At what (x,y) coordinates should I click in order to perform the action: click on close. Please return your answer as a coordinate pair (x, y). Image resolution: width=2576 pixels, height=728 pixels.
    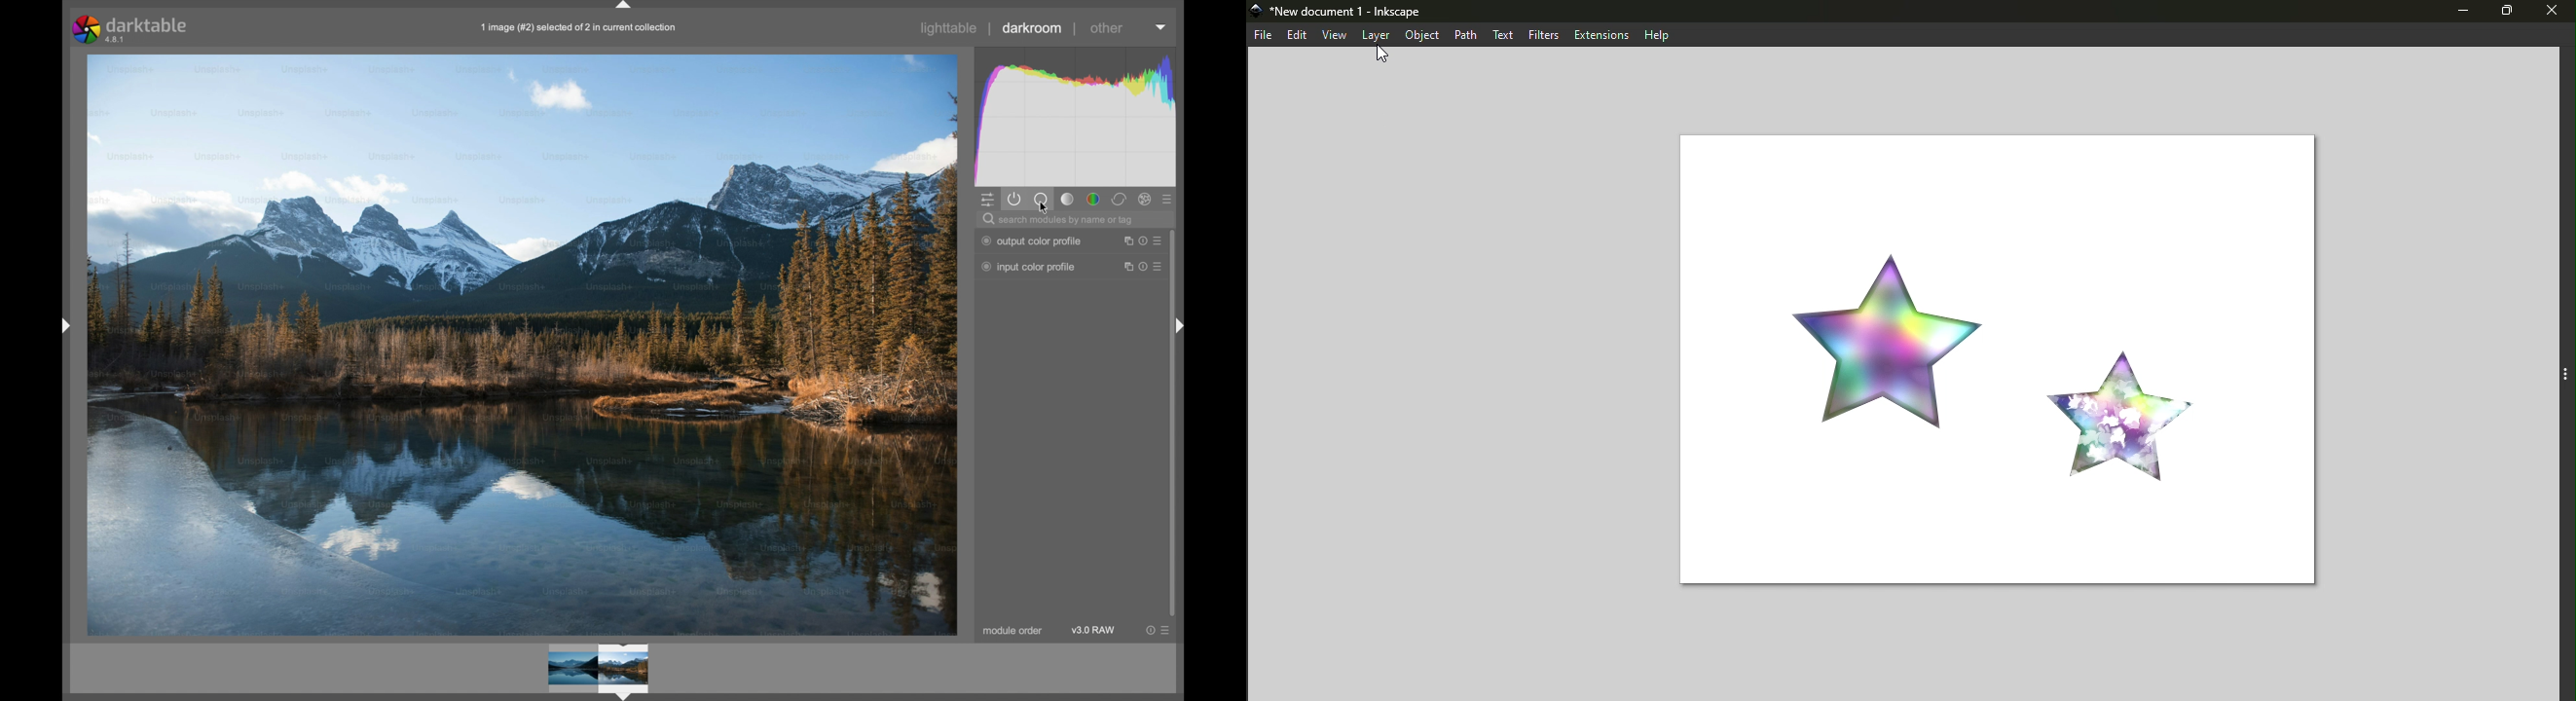
    Looking at the image, I should click on (2556, 13).